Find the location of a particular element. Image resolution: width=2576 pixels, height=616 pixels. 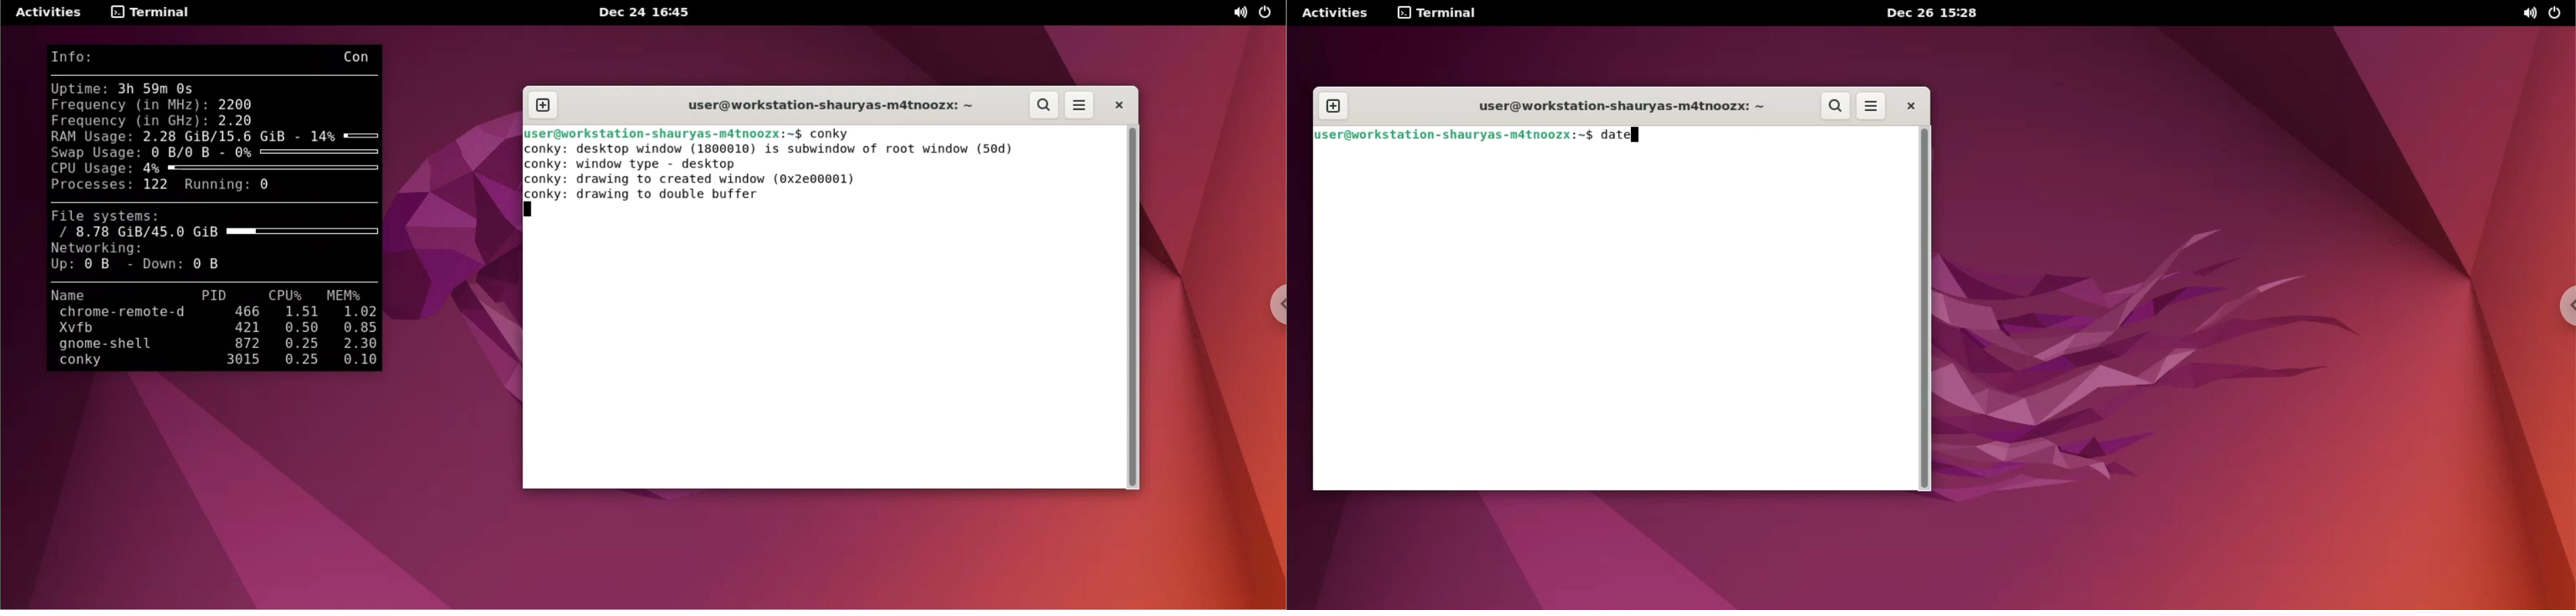

search is located at coordinates (1835, 106).